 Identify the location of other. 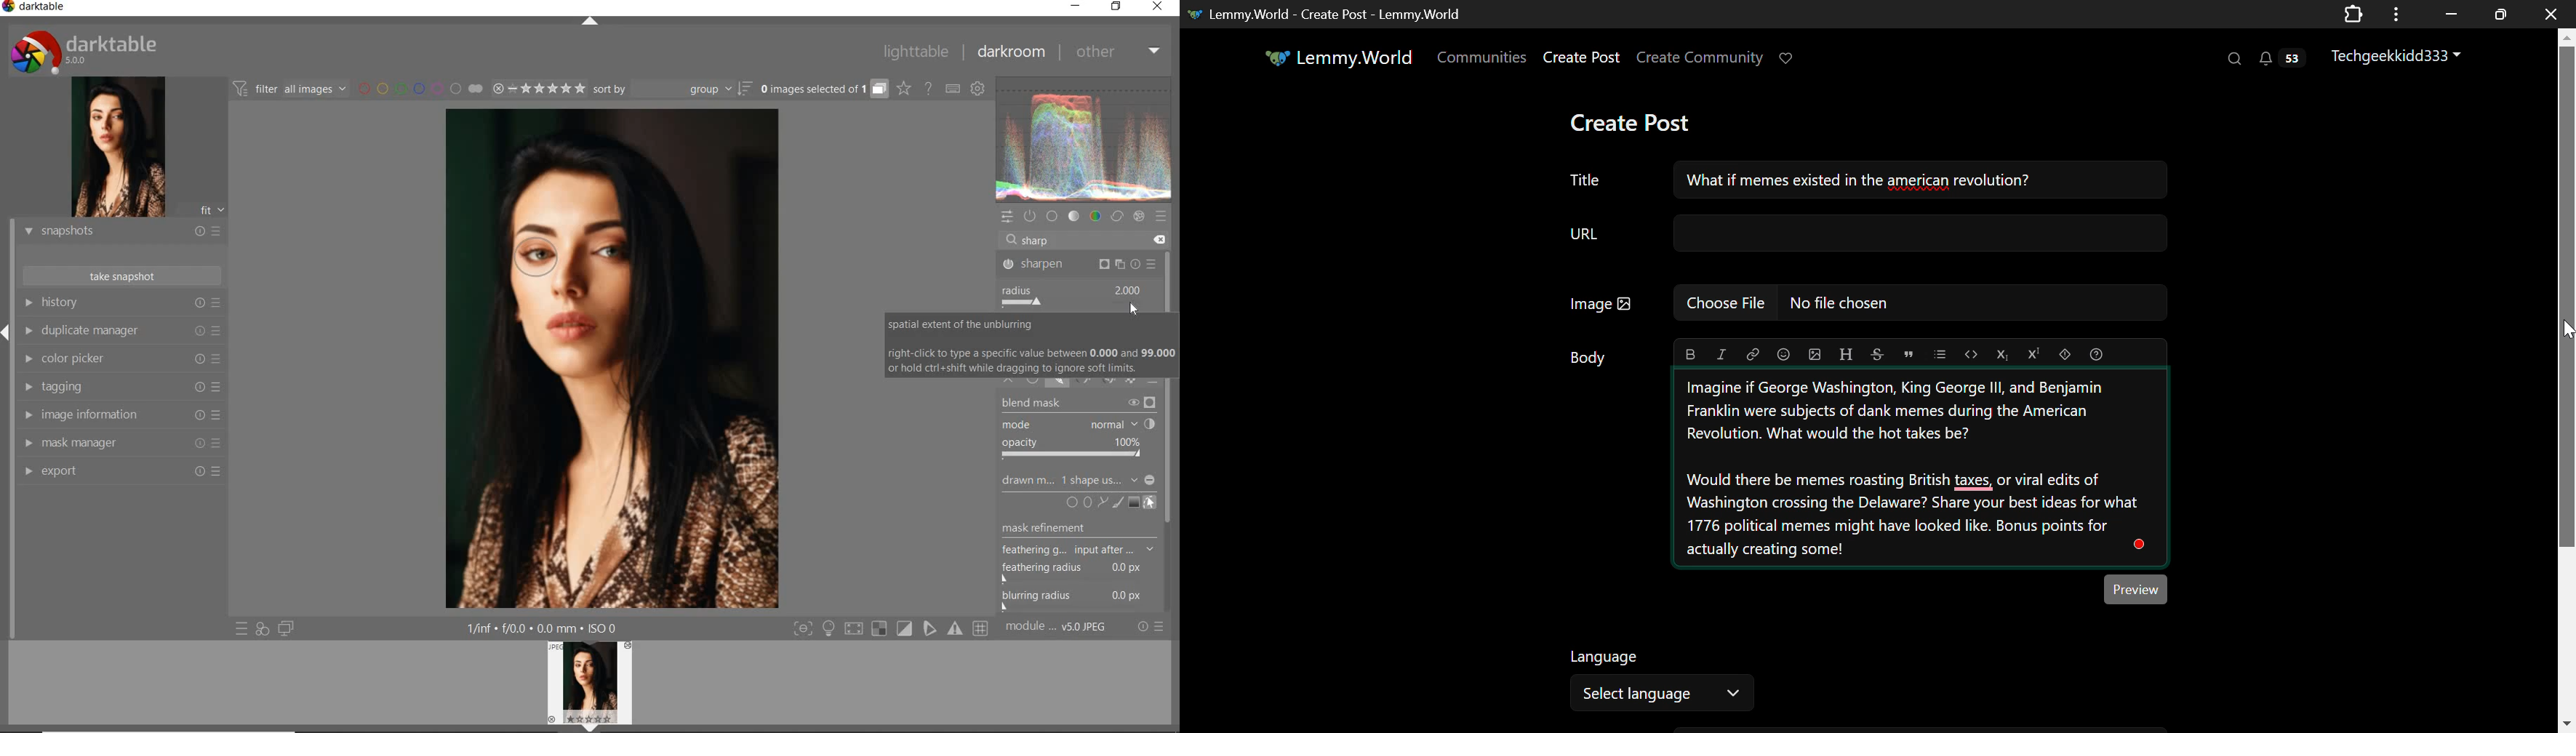
(1115, 52).